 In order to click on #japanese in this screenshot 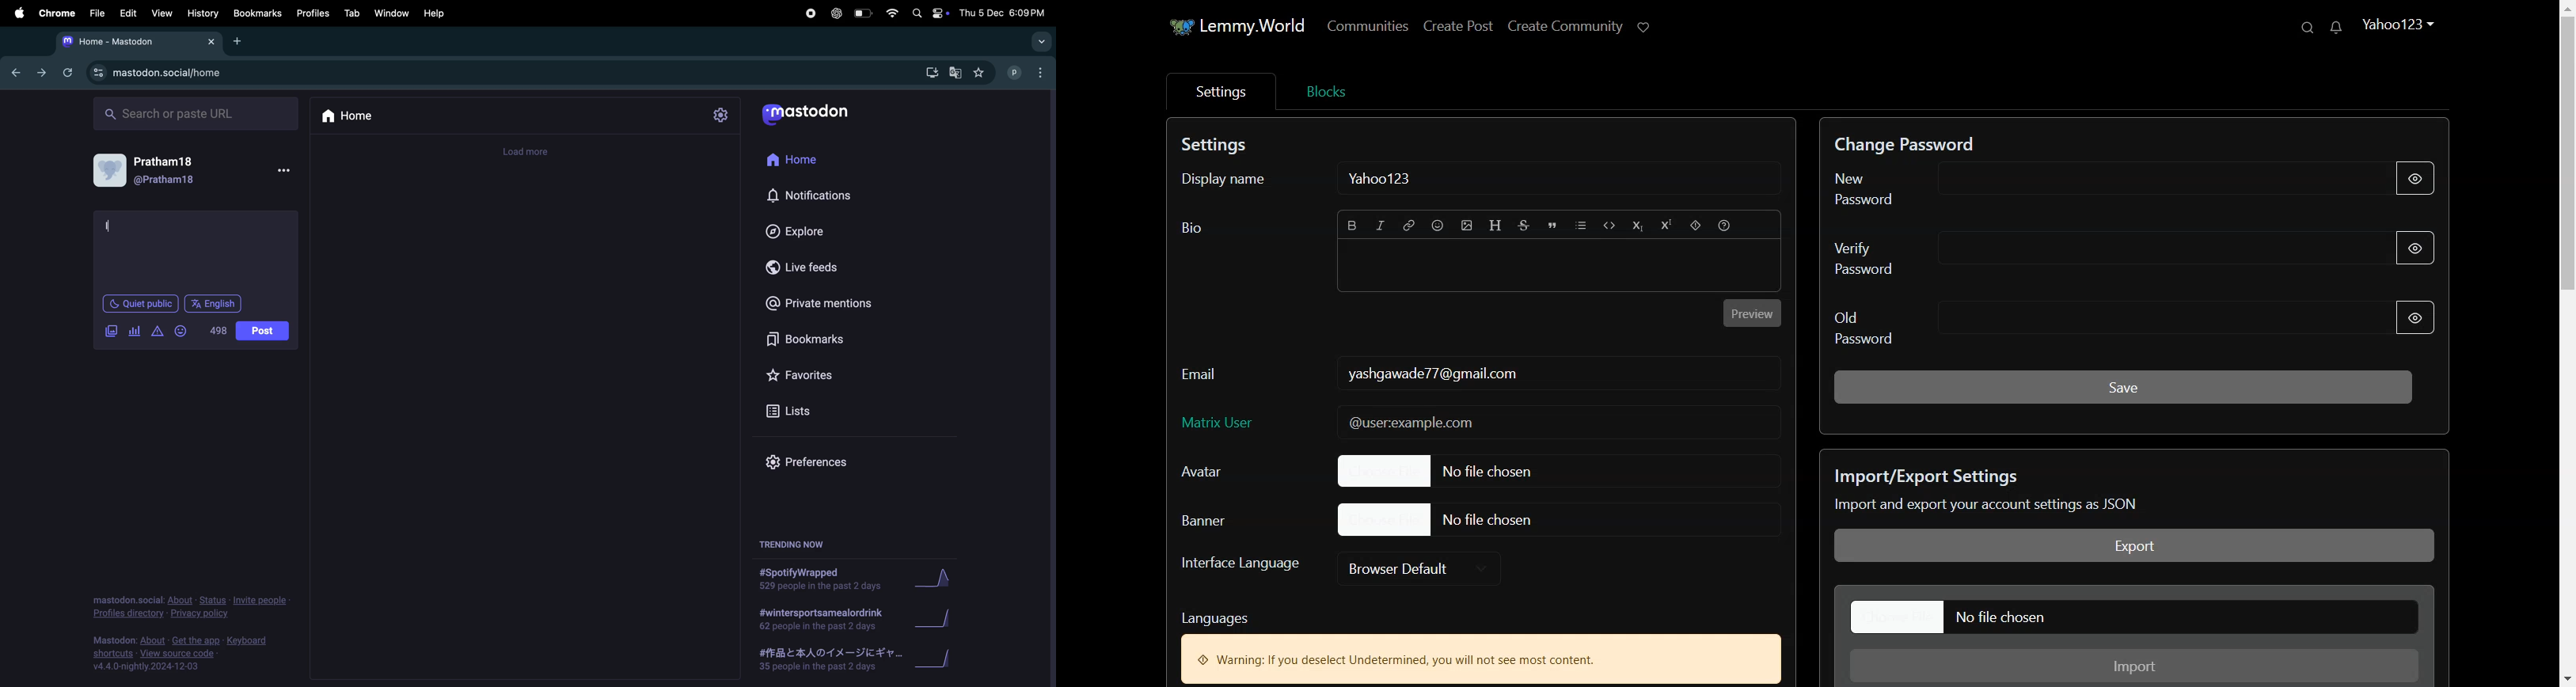, I will do `click(826, 661)`.